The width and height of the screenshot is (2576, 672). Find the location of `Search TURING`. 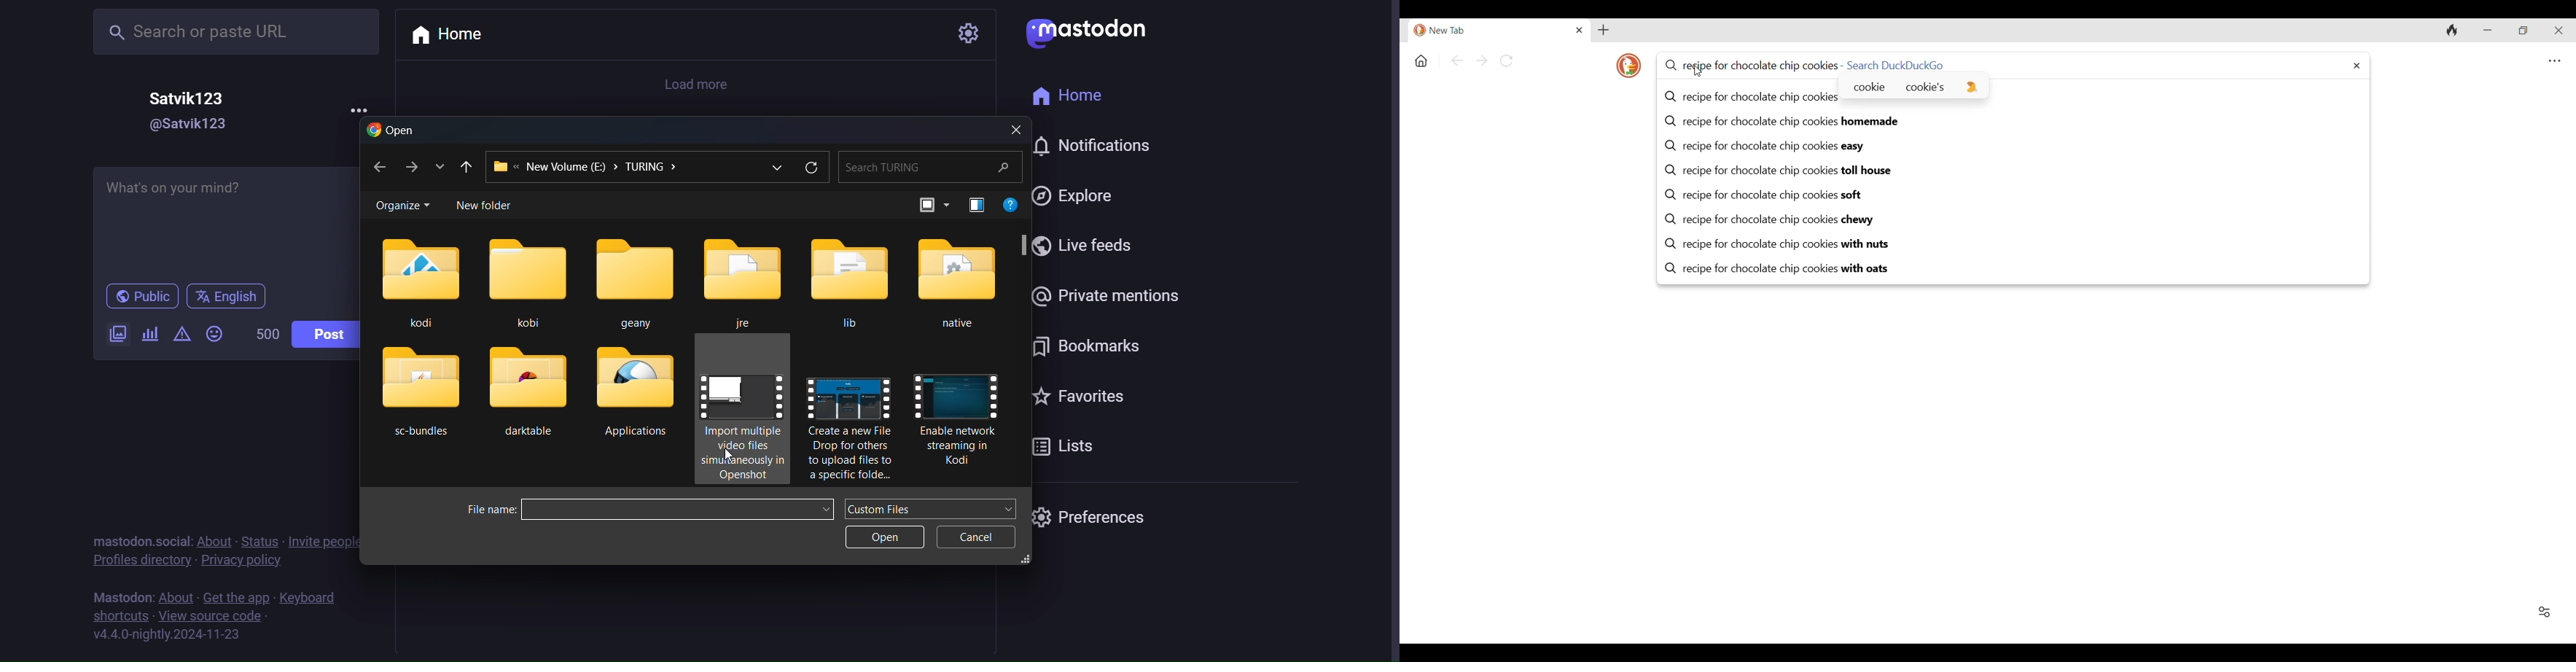

Search TURING is located at coordinates (928, 166).